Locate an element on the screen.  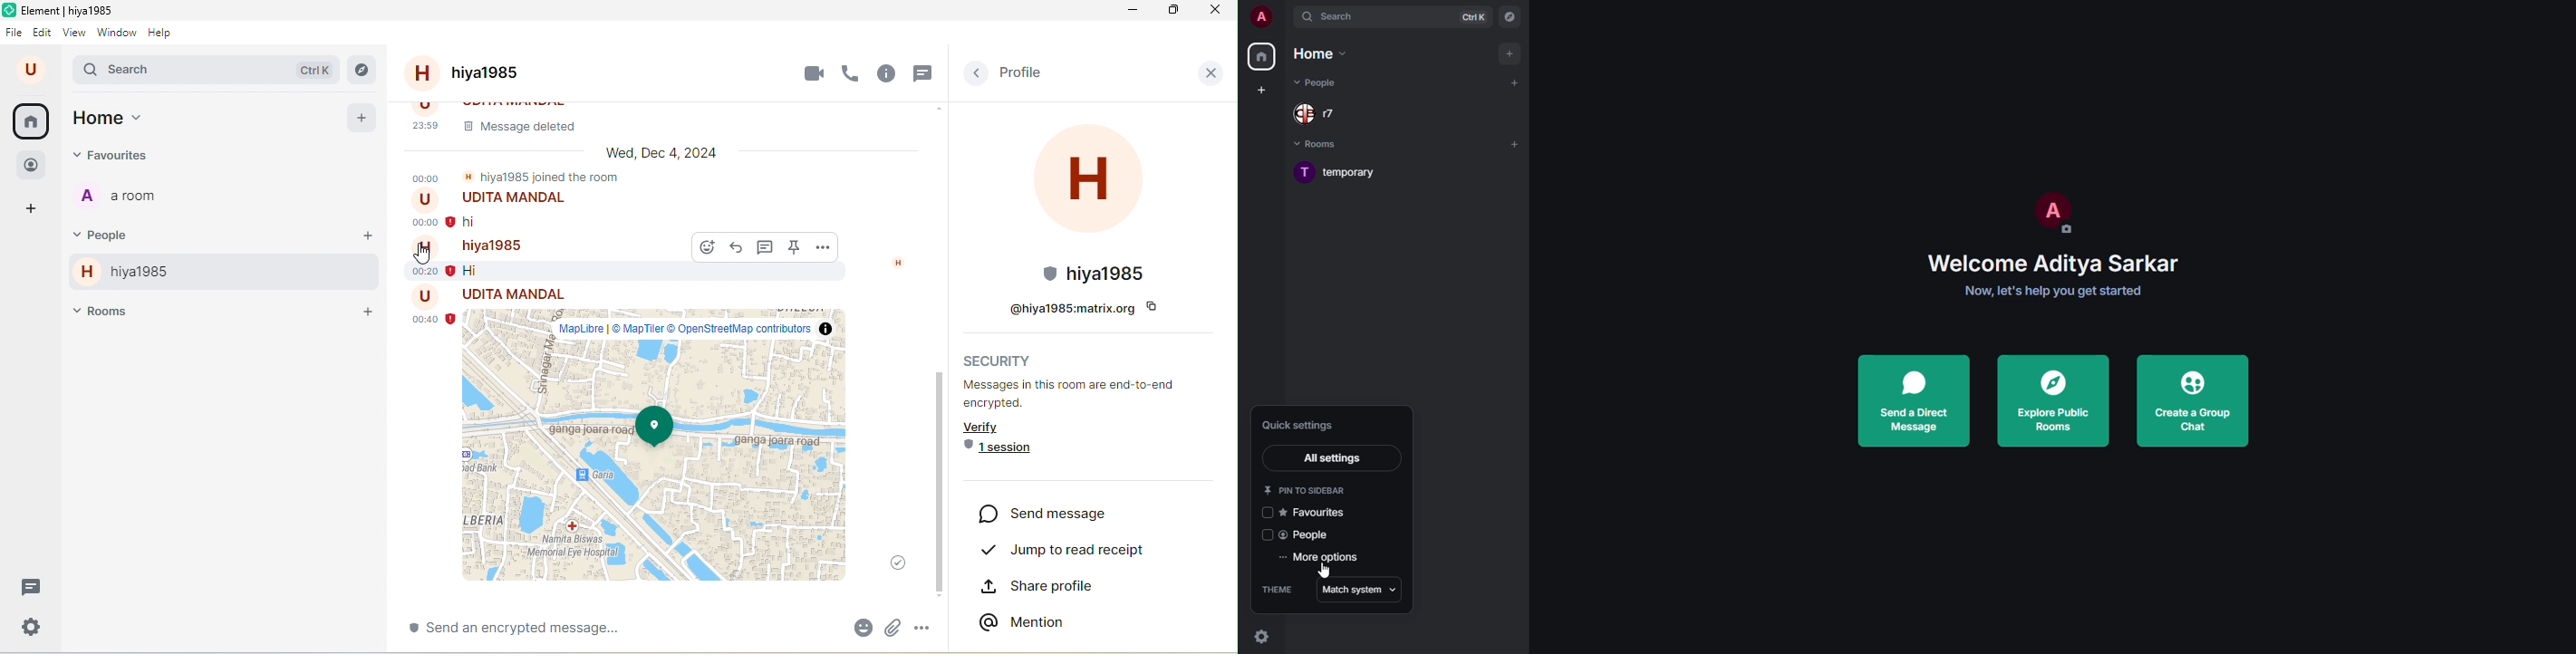
rooms is located at coordinates (103, 313).